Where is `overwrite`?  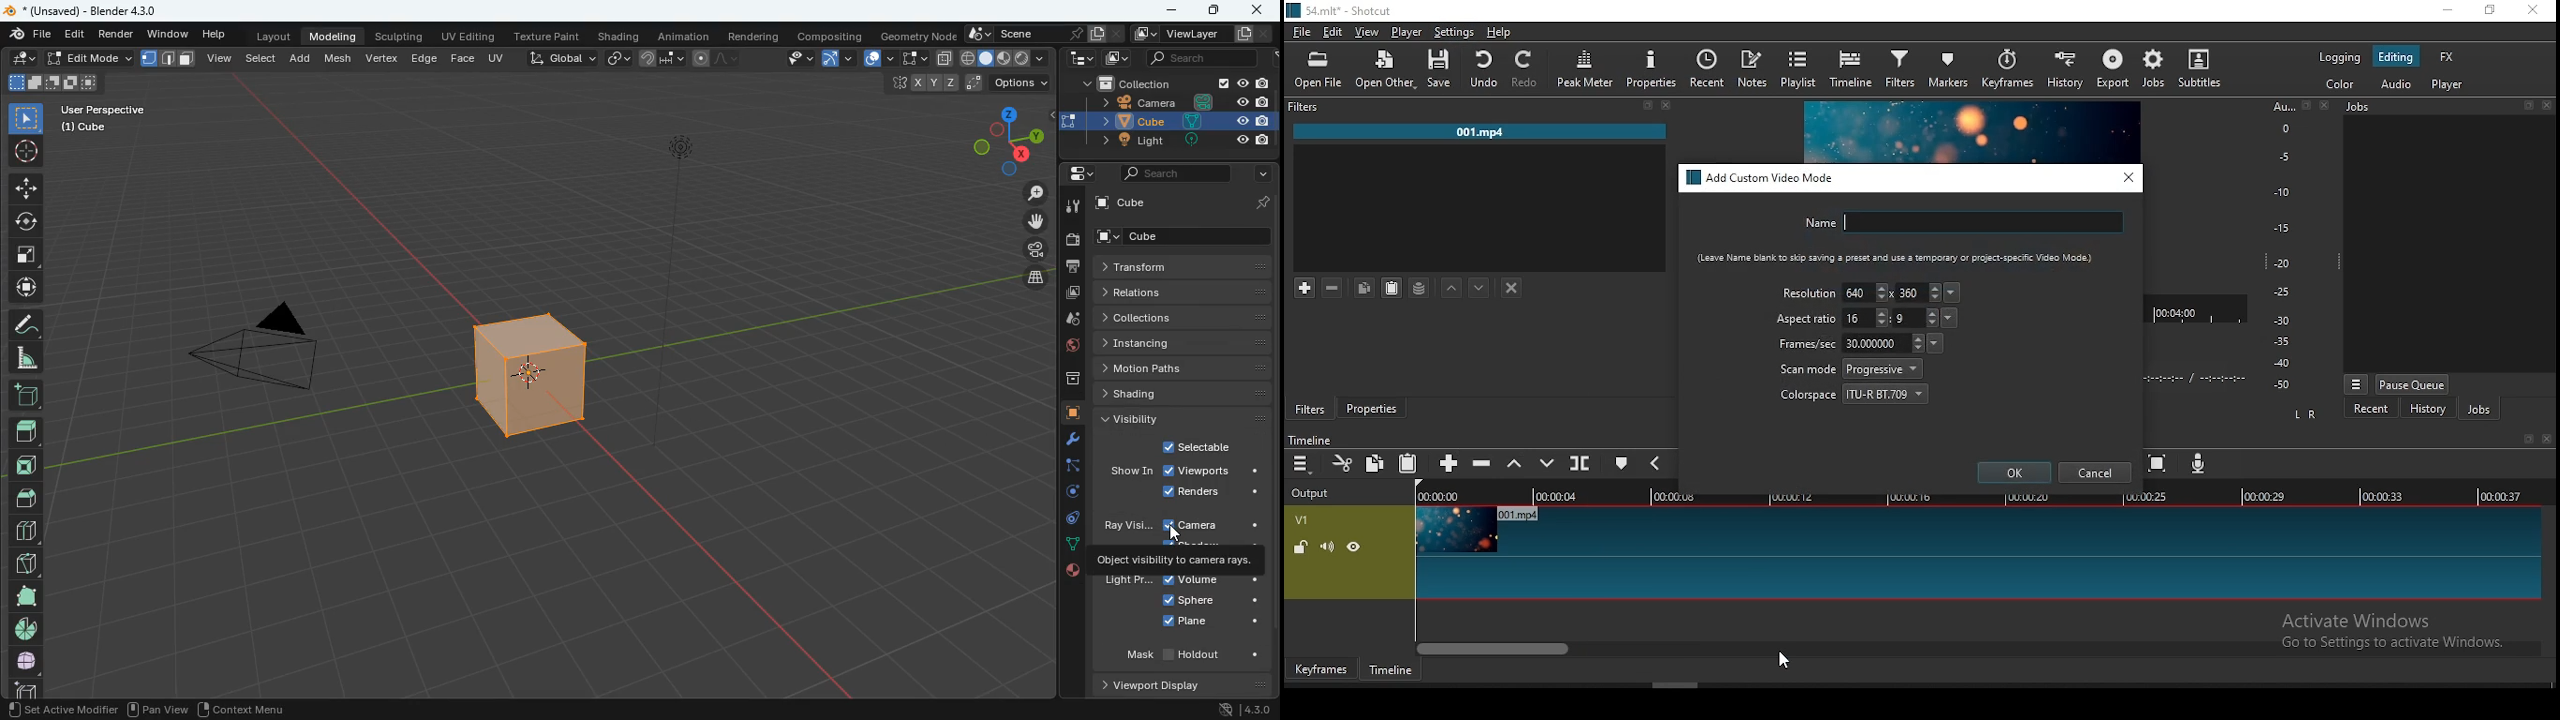 overwrite is located at coordinates (1549, 463).